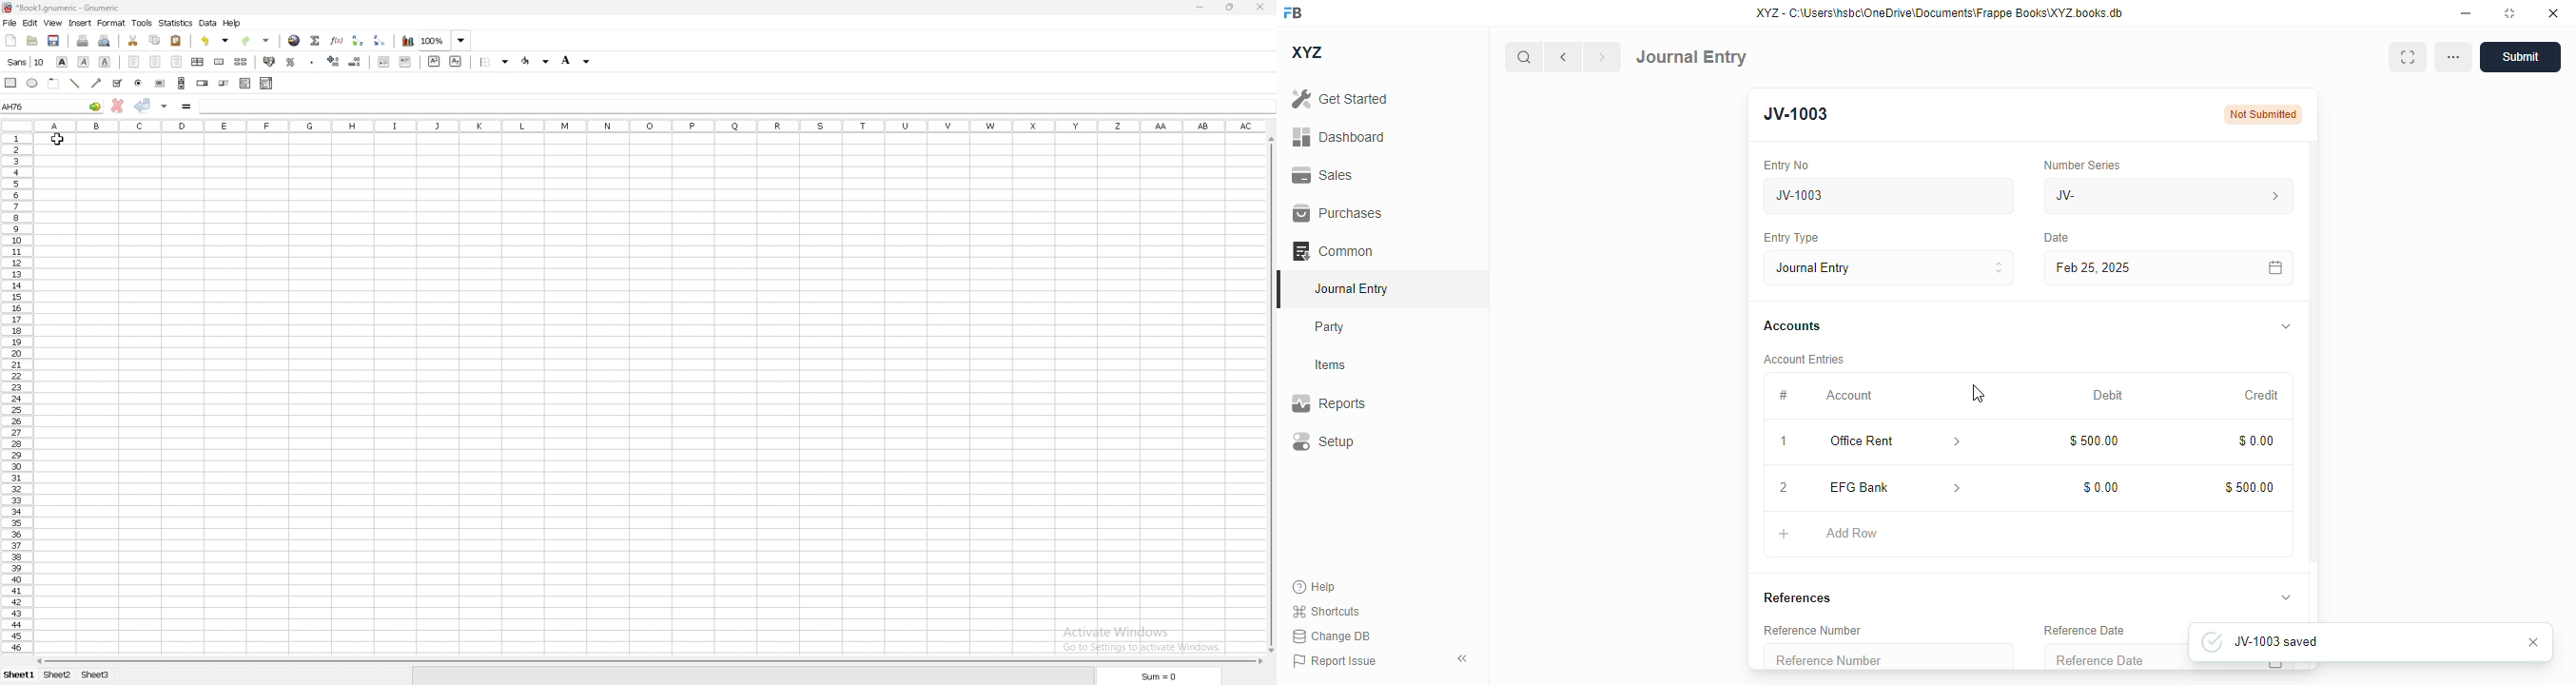  What do you see at coordinates (209, 23) in the screenshot?
I see `data` at bounding box center [209, 23].